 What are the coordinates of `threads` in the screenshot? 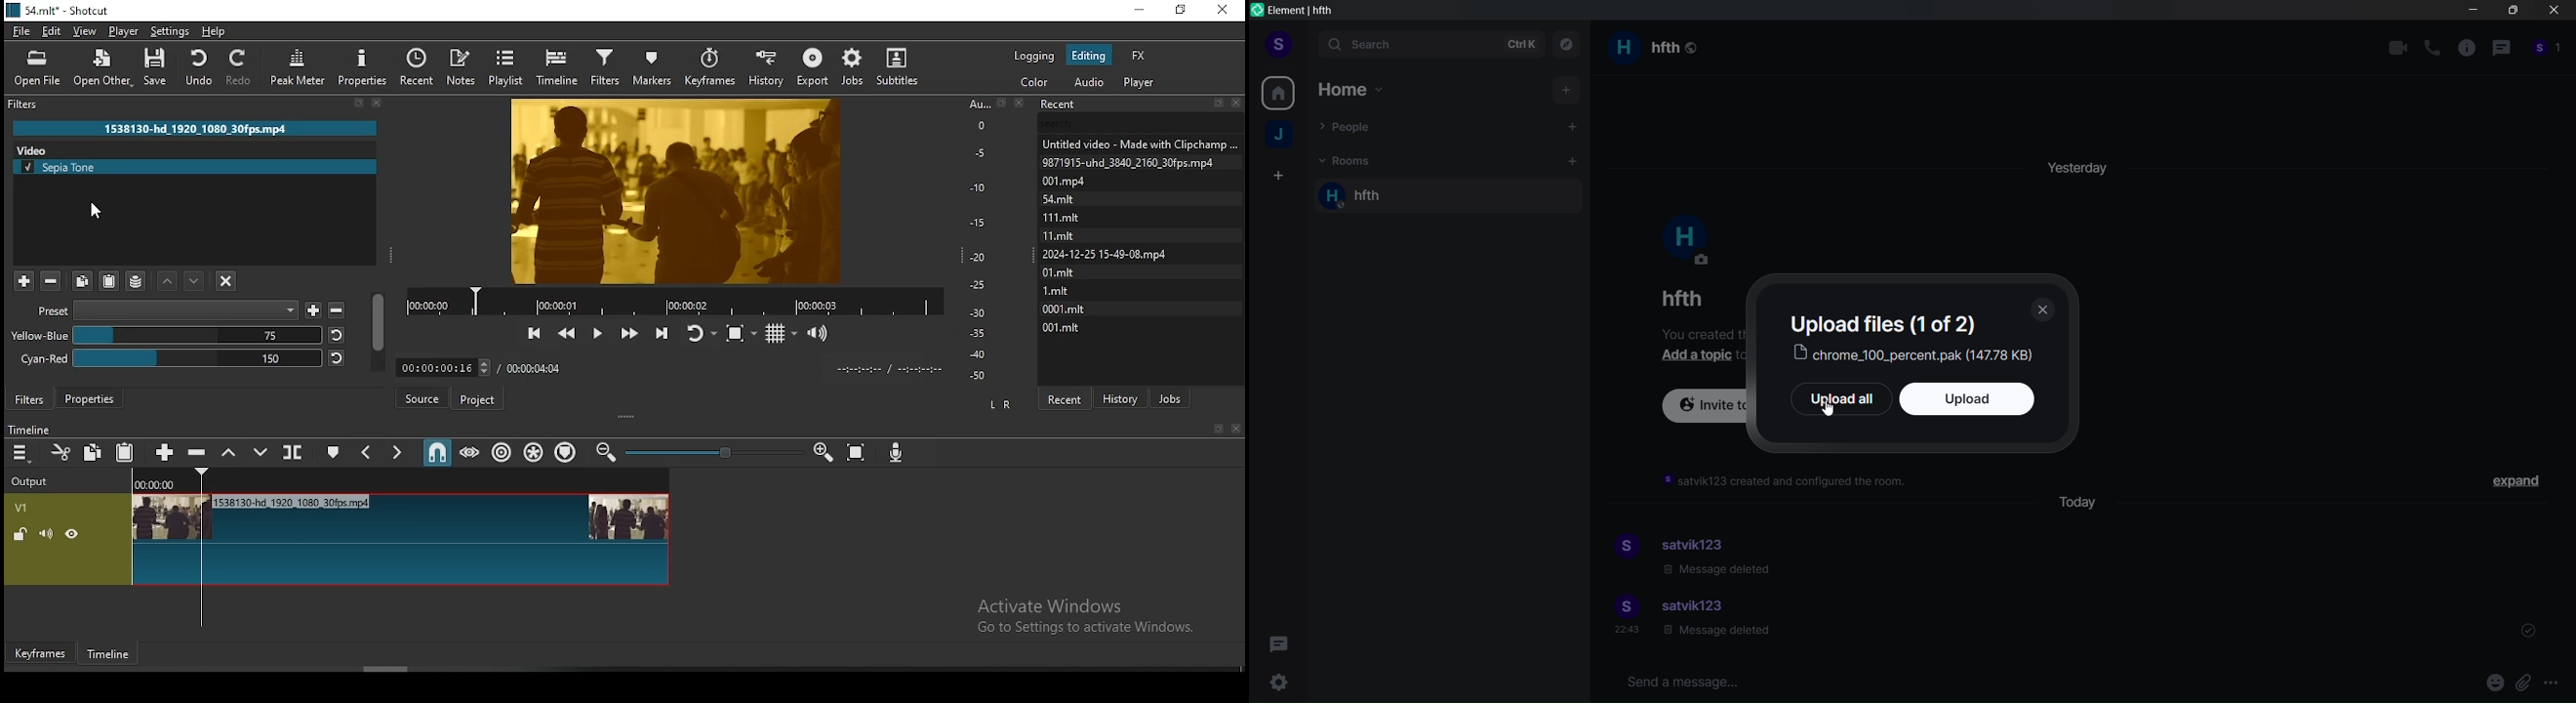 It's located at (1281, 640).